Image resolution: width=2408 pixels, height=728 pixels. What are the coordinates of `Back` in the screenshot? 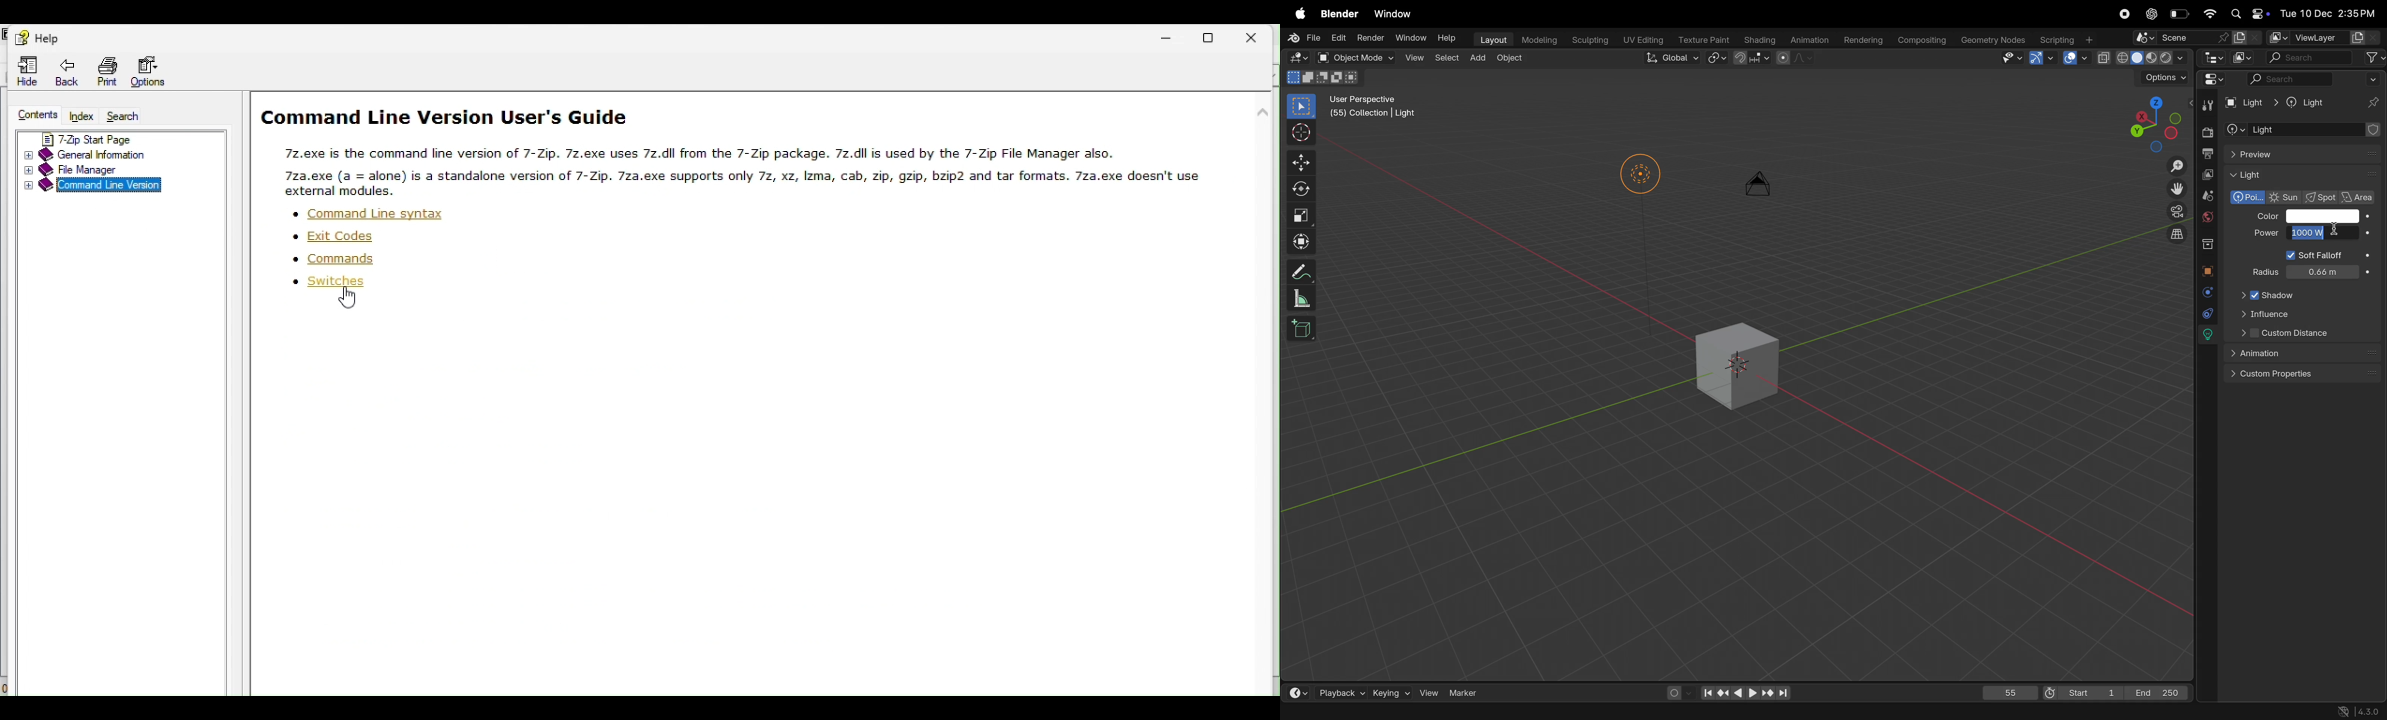 It's located at (66, 68).